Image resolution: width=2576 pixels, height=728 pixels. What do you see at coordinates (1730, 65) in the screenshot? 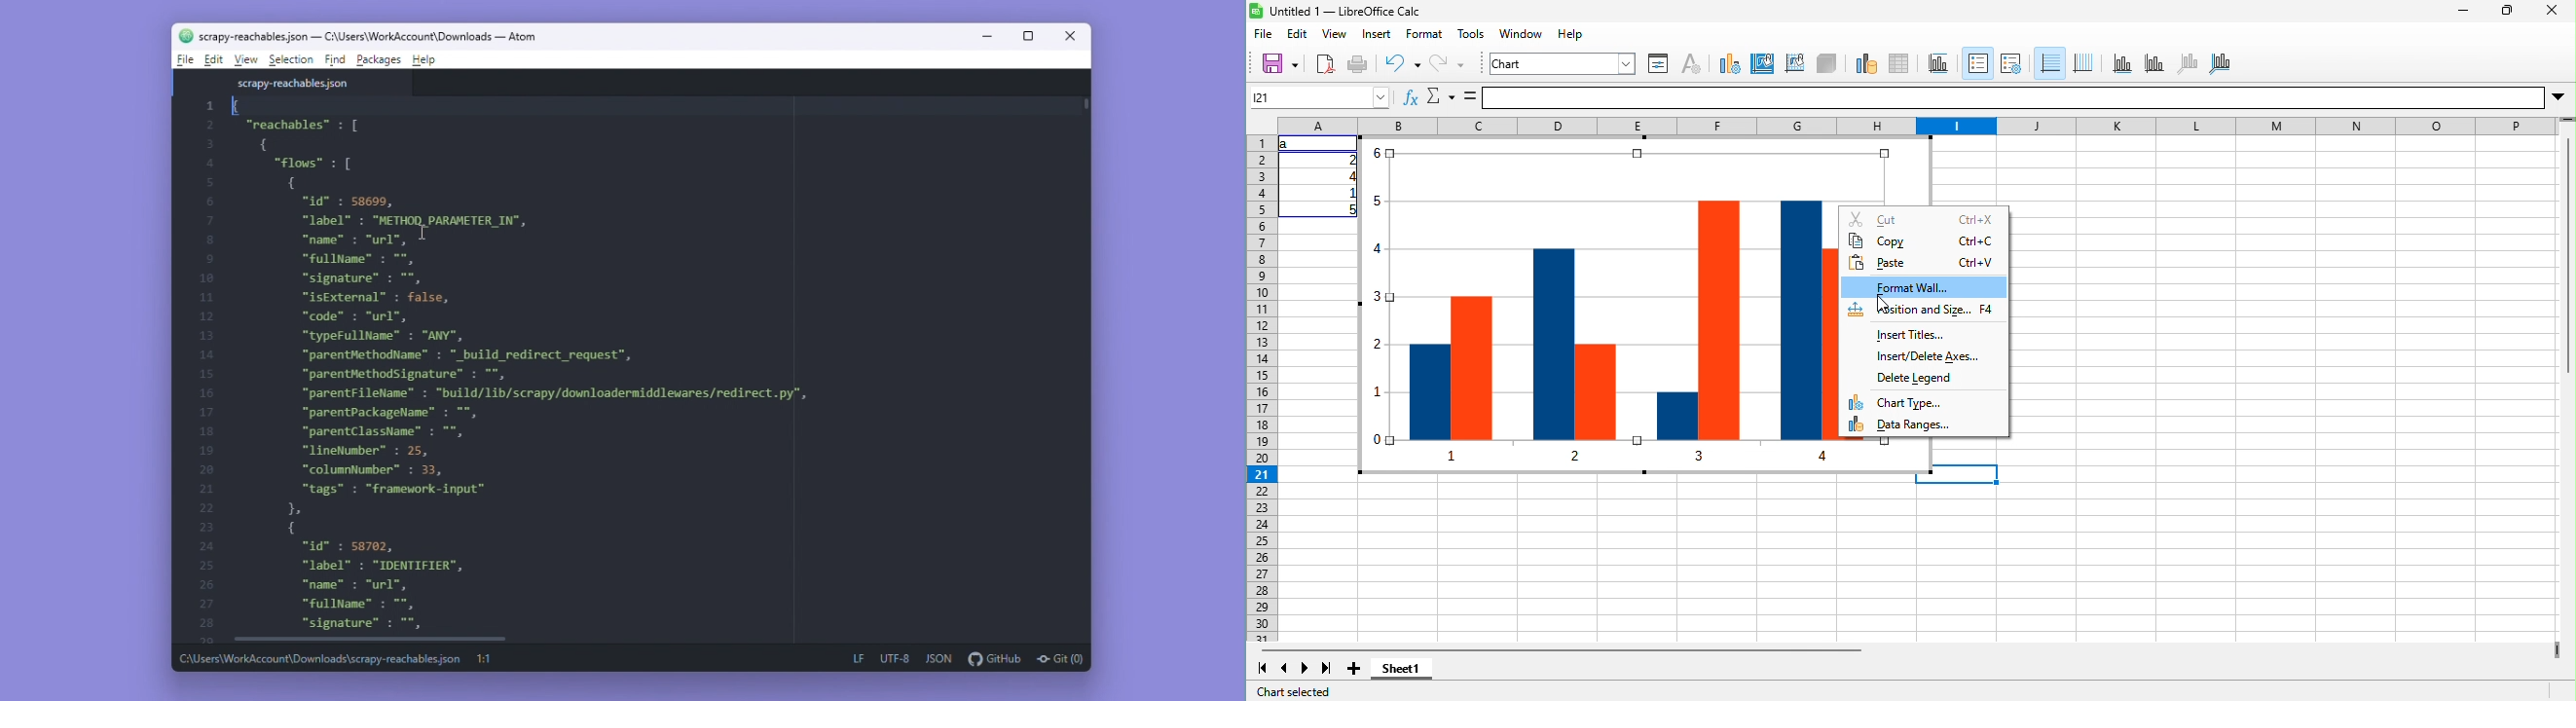
I see `chart type` at bounding box center [1730, 65].